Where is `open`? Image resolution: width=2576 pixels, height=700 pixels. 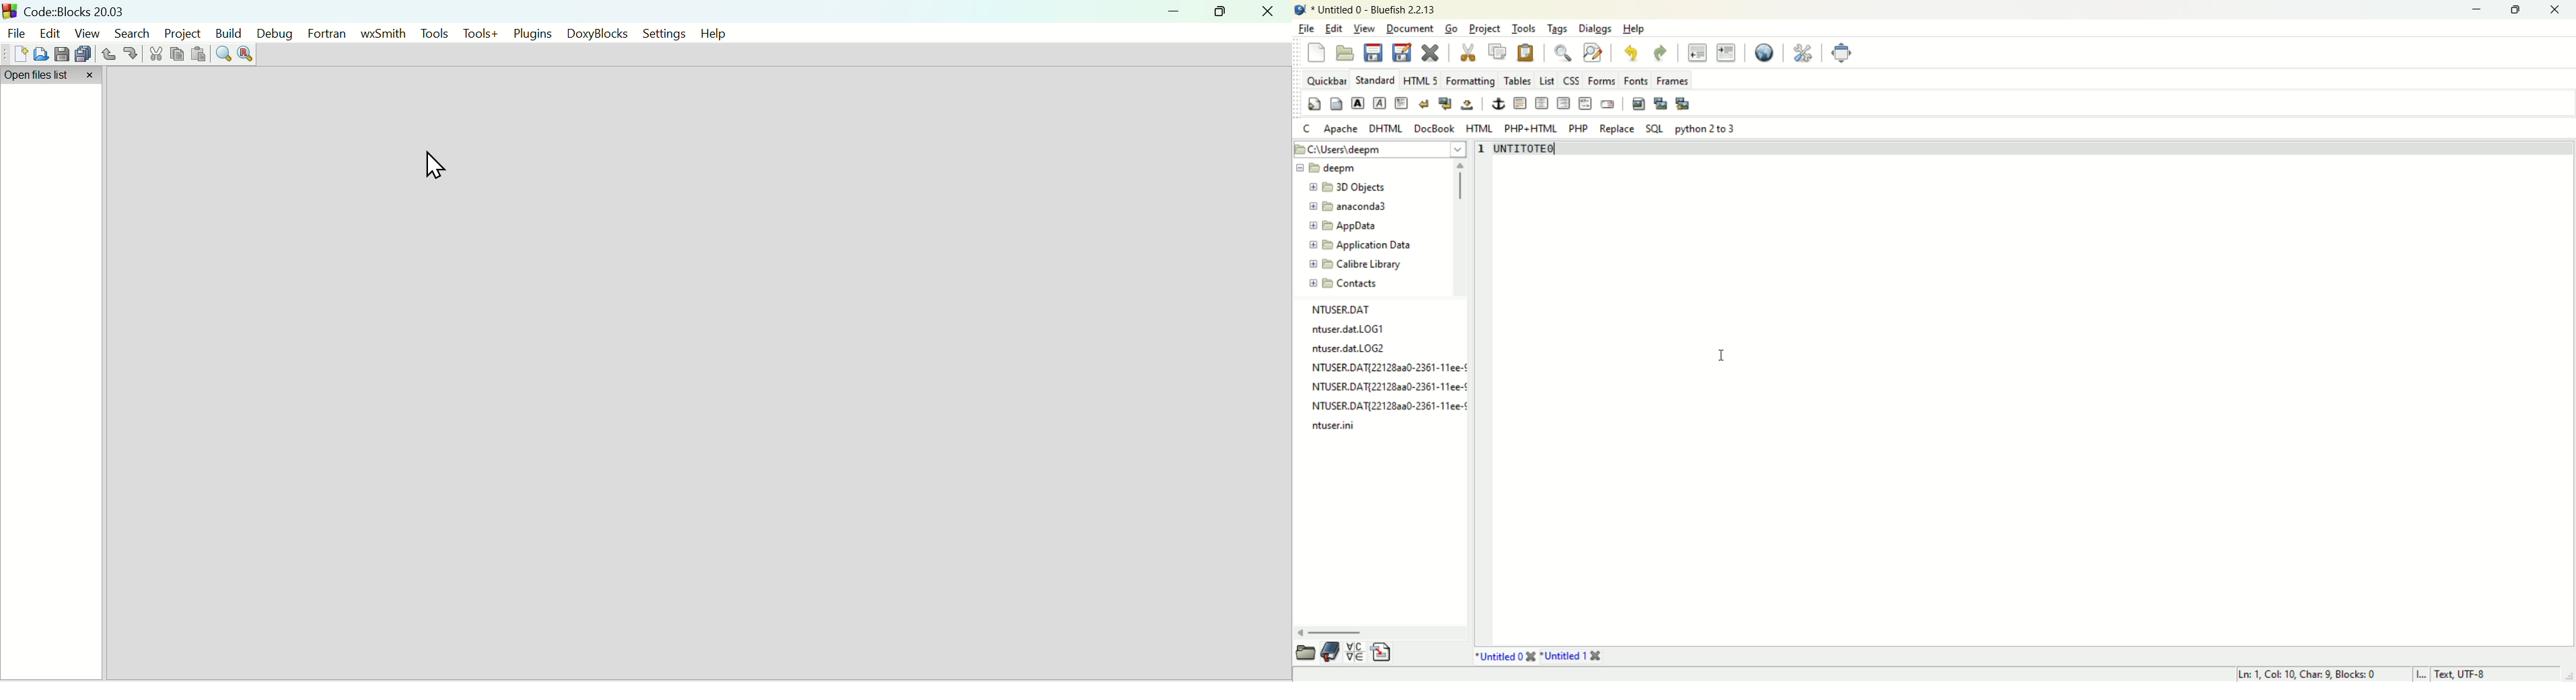 open is located at coordinates (1304, 653).